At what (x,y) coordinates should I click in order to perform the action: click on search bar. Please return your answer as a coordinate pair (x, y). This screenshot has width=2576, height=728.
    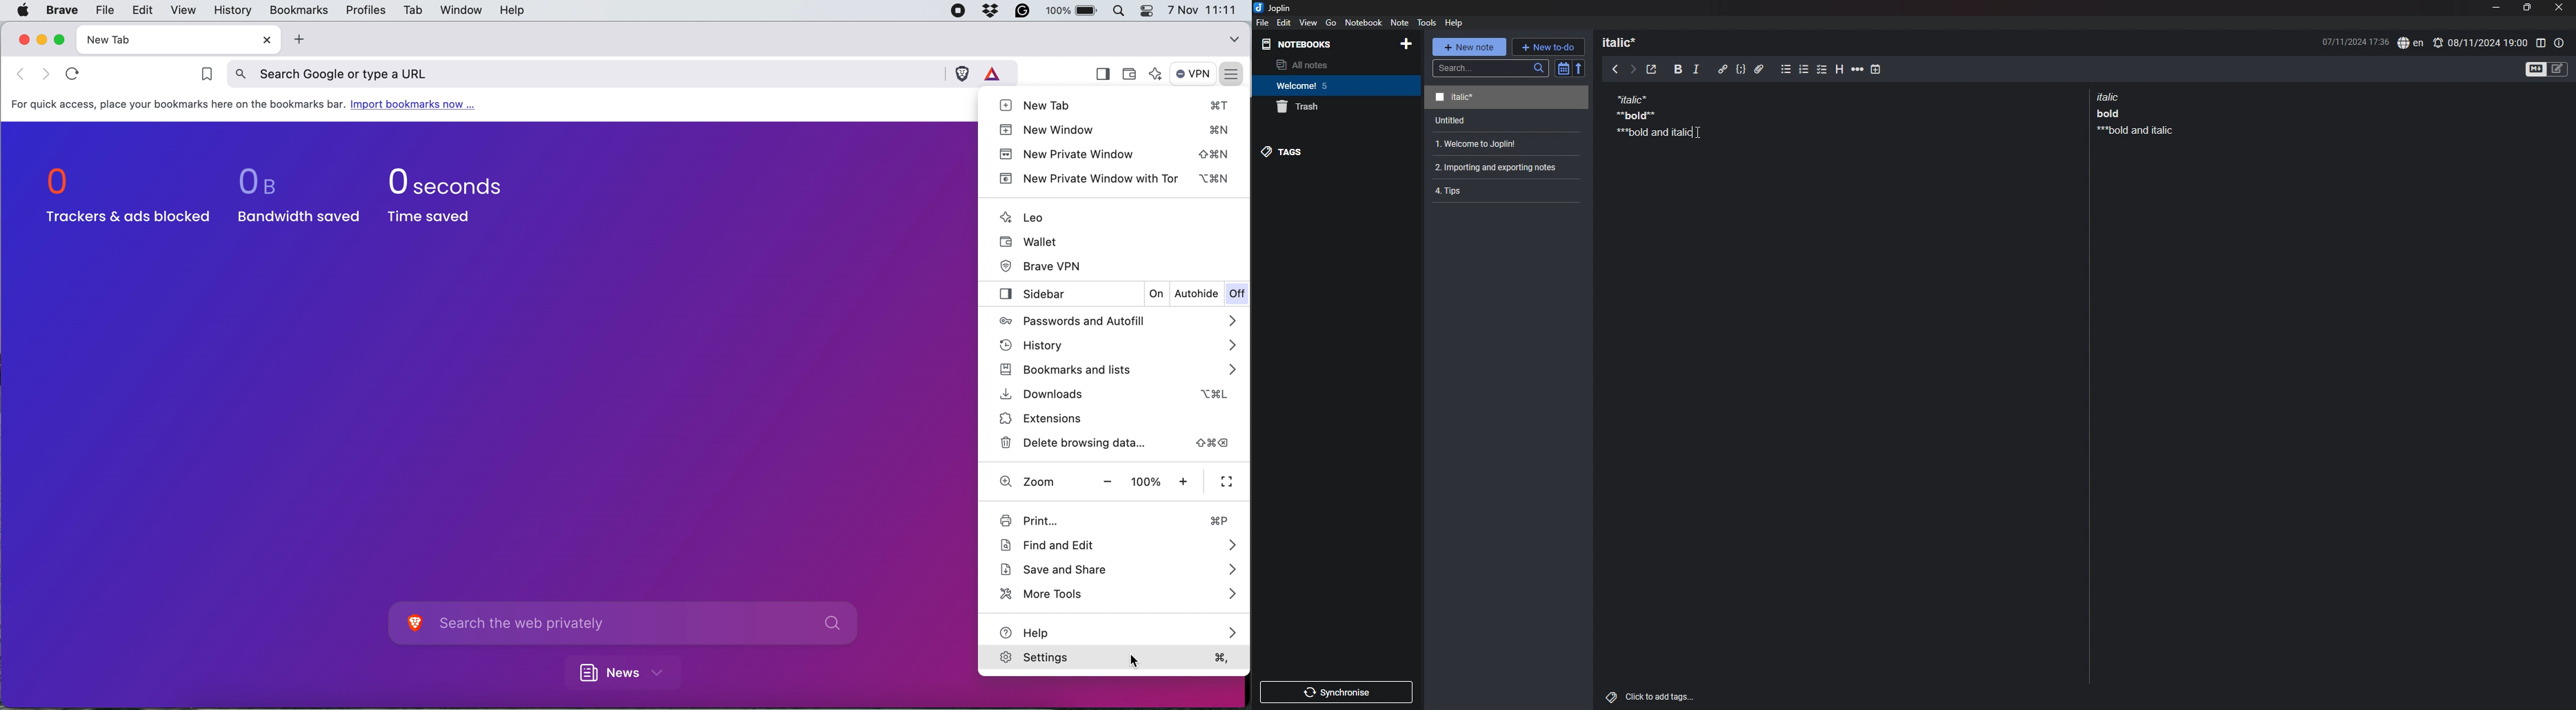
    Looking at the image, I should click on (1491, 68).